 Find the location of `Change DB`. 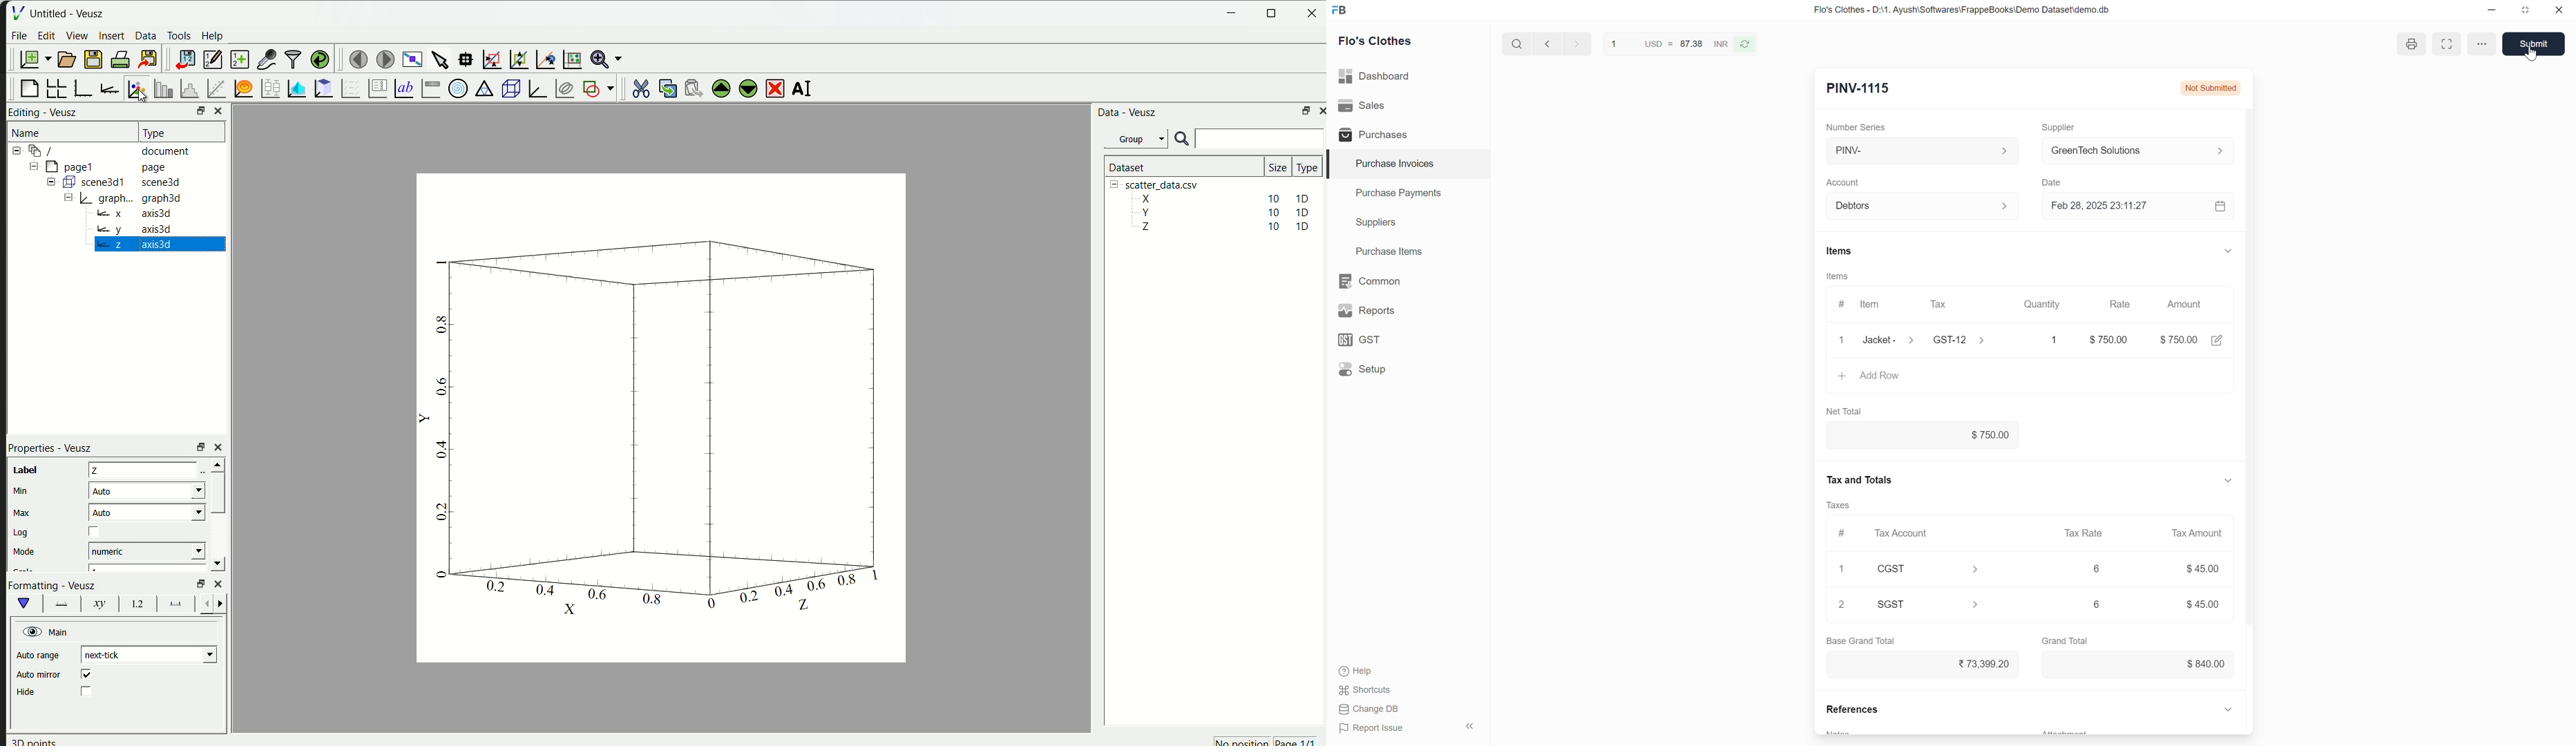

Change DB is located at coordinates (1370, 709).